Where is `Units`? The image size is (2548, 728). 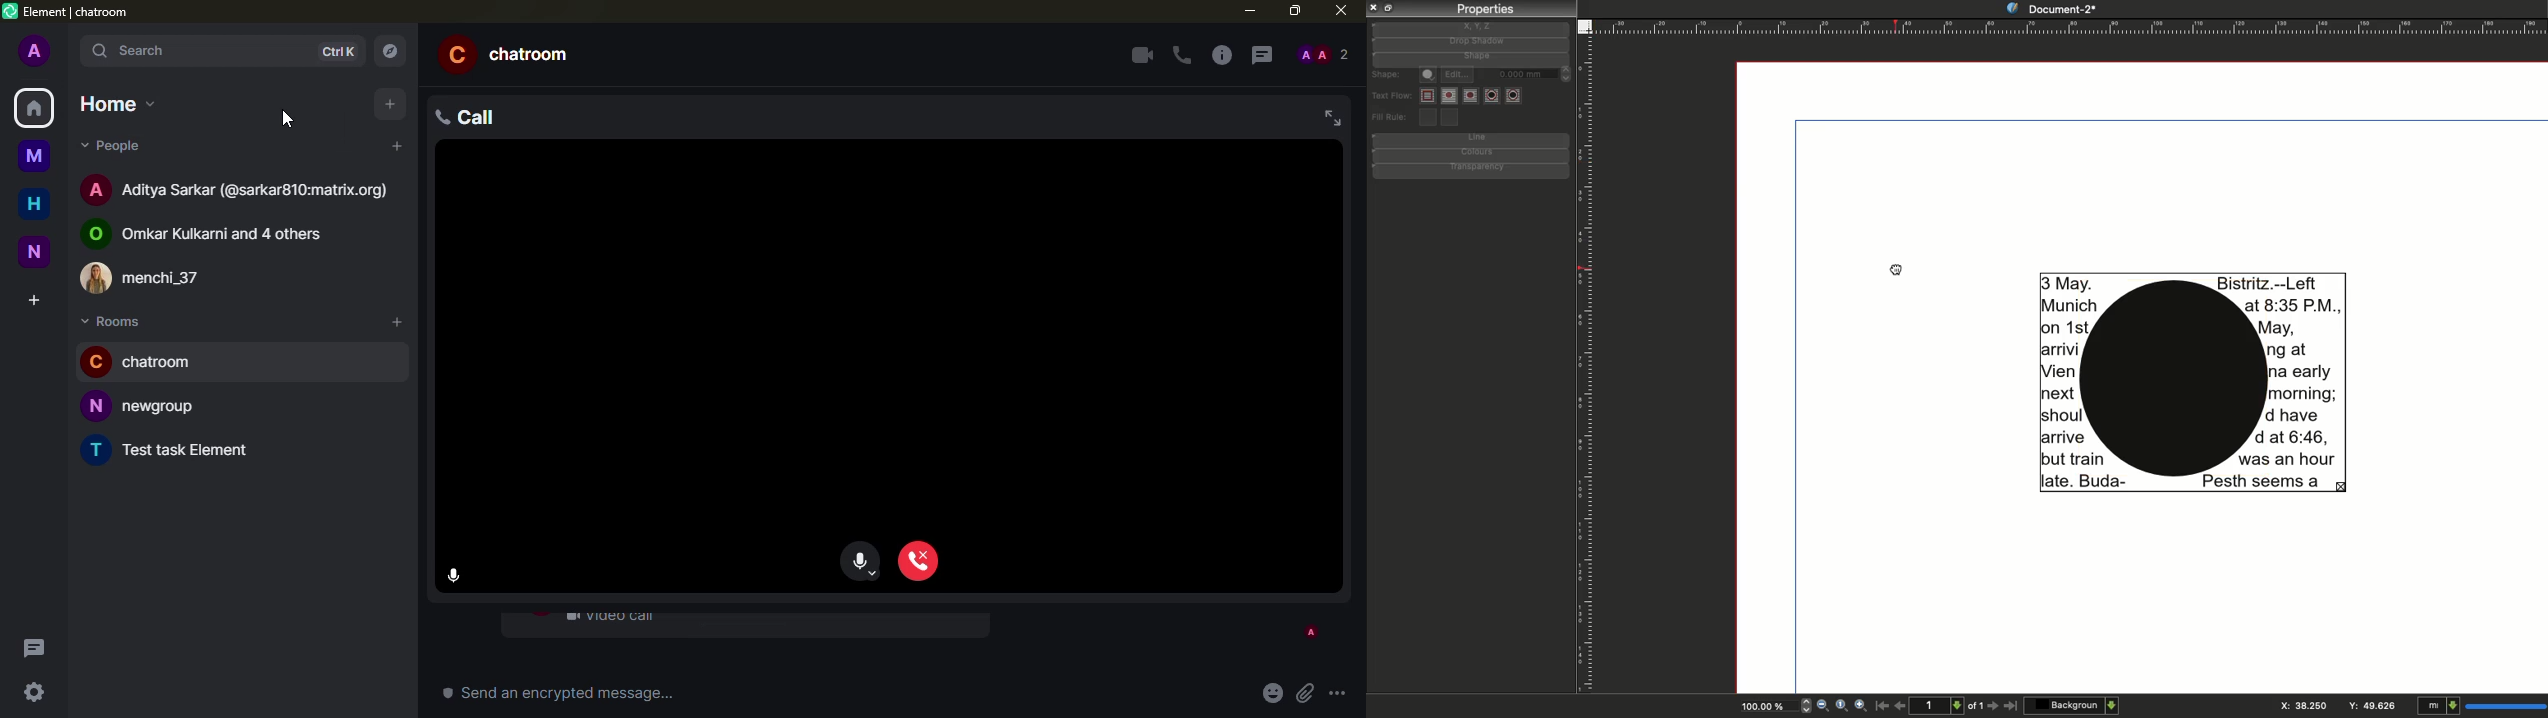
Units is located at coordinates (2483, 704).